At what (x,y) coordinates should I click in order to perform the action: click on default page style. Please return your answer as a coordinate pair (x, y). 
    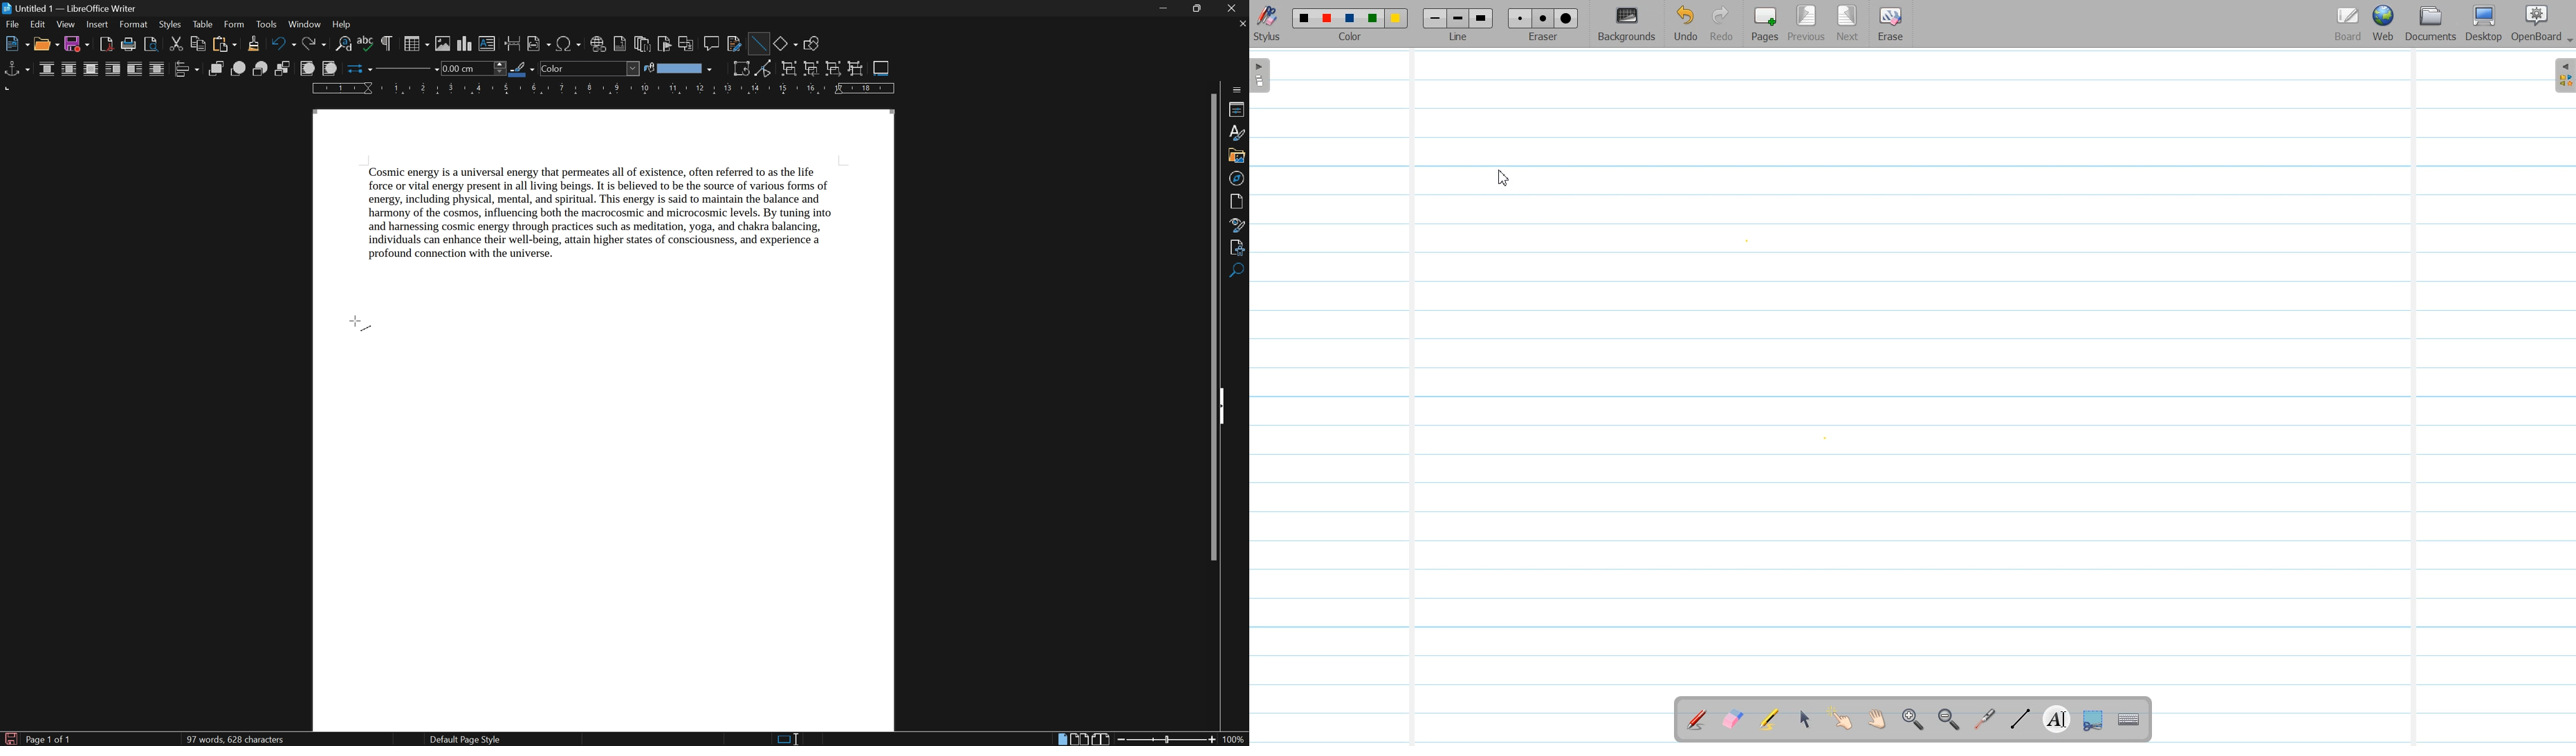
    Looking at the image, I should click on (464, 740).